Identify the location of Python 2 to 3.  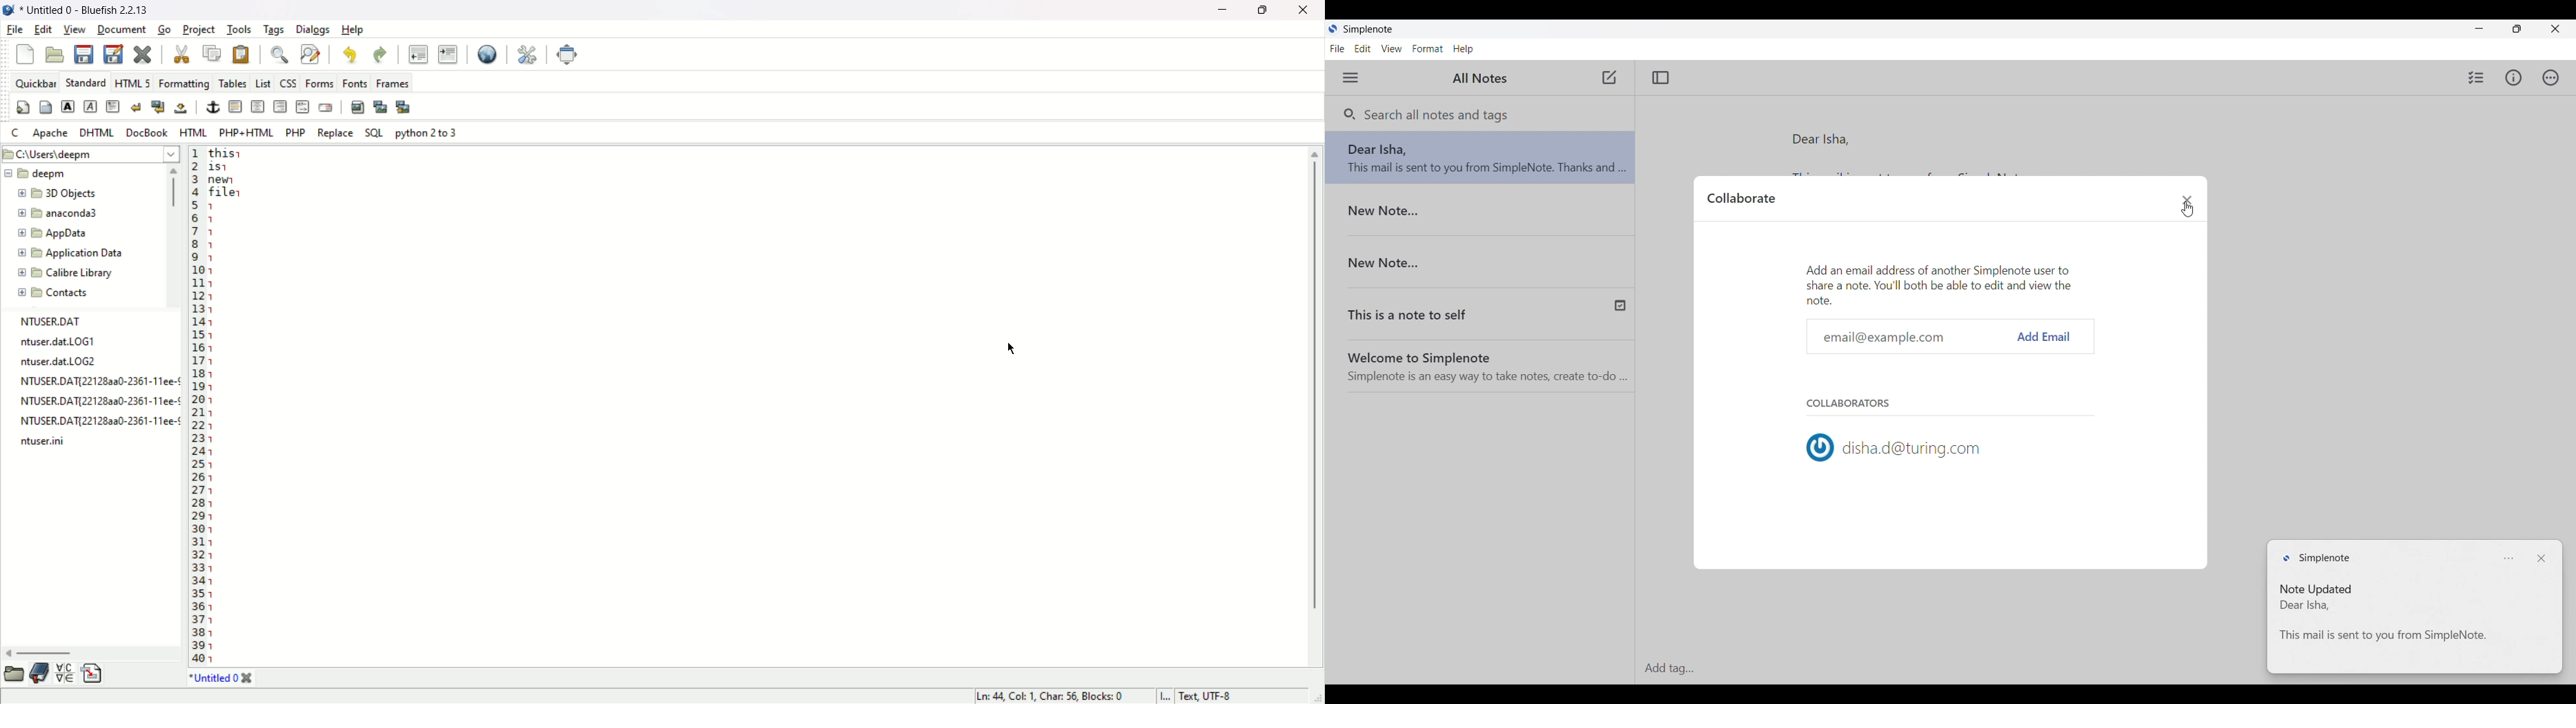
(427, 133).